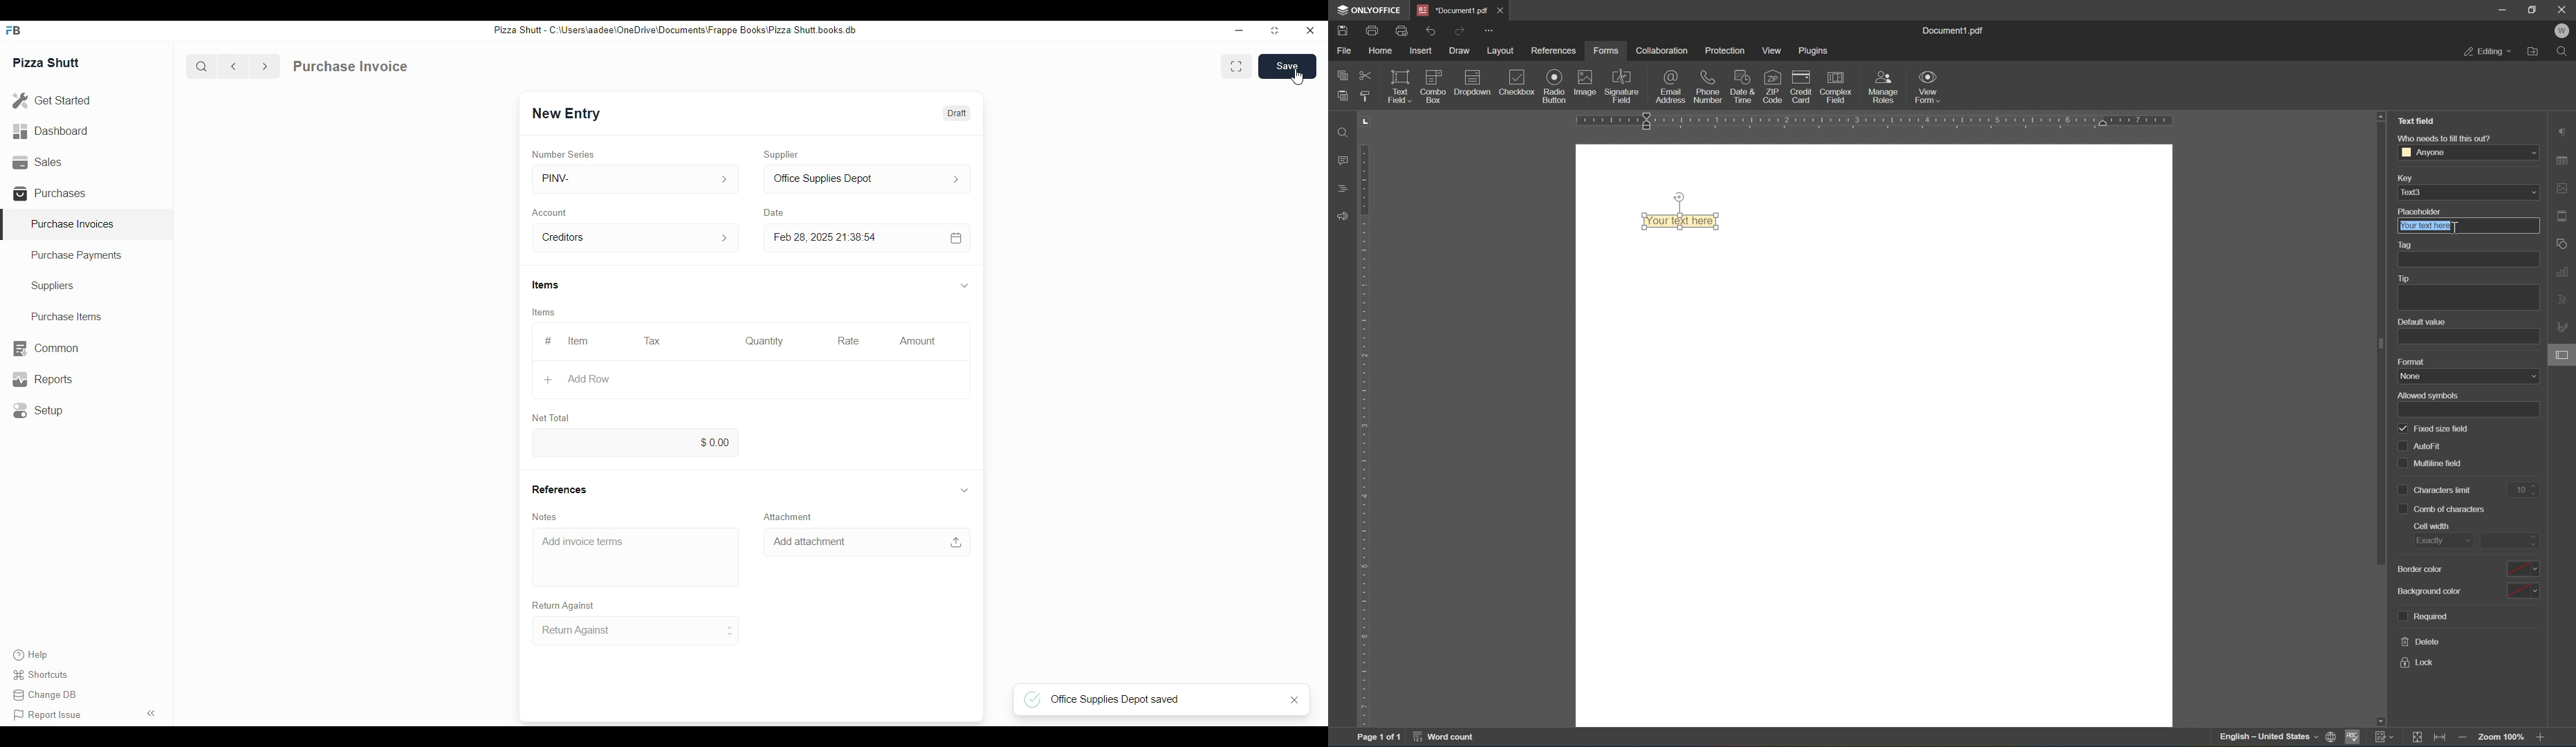 The width and height of the screenshot is (2576, 756). I want to click on restore down, so click(2535, 9).